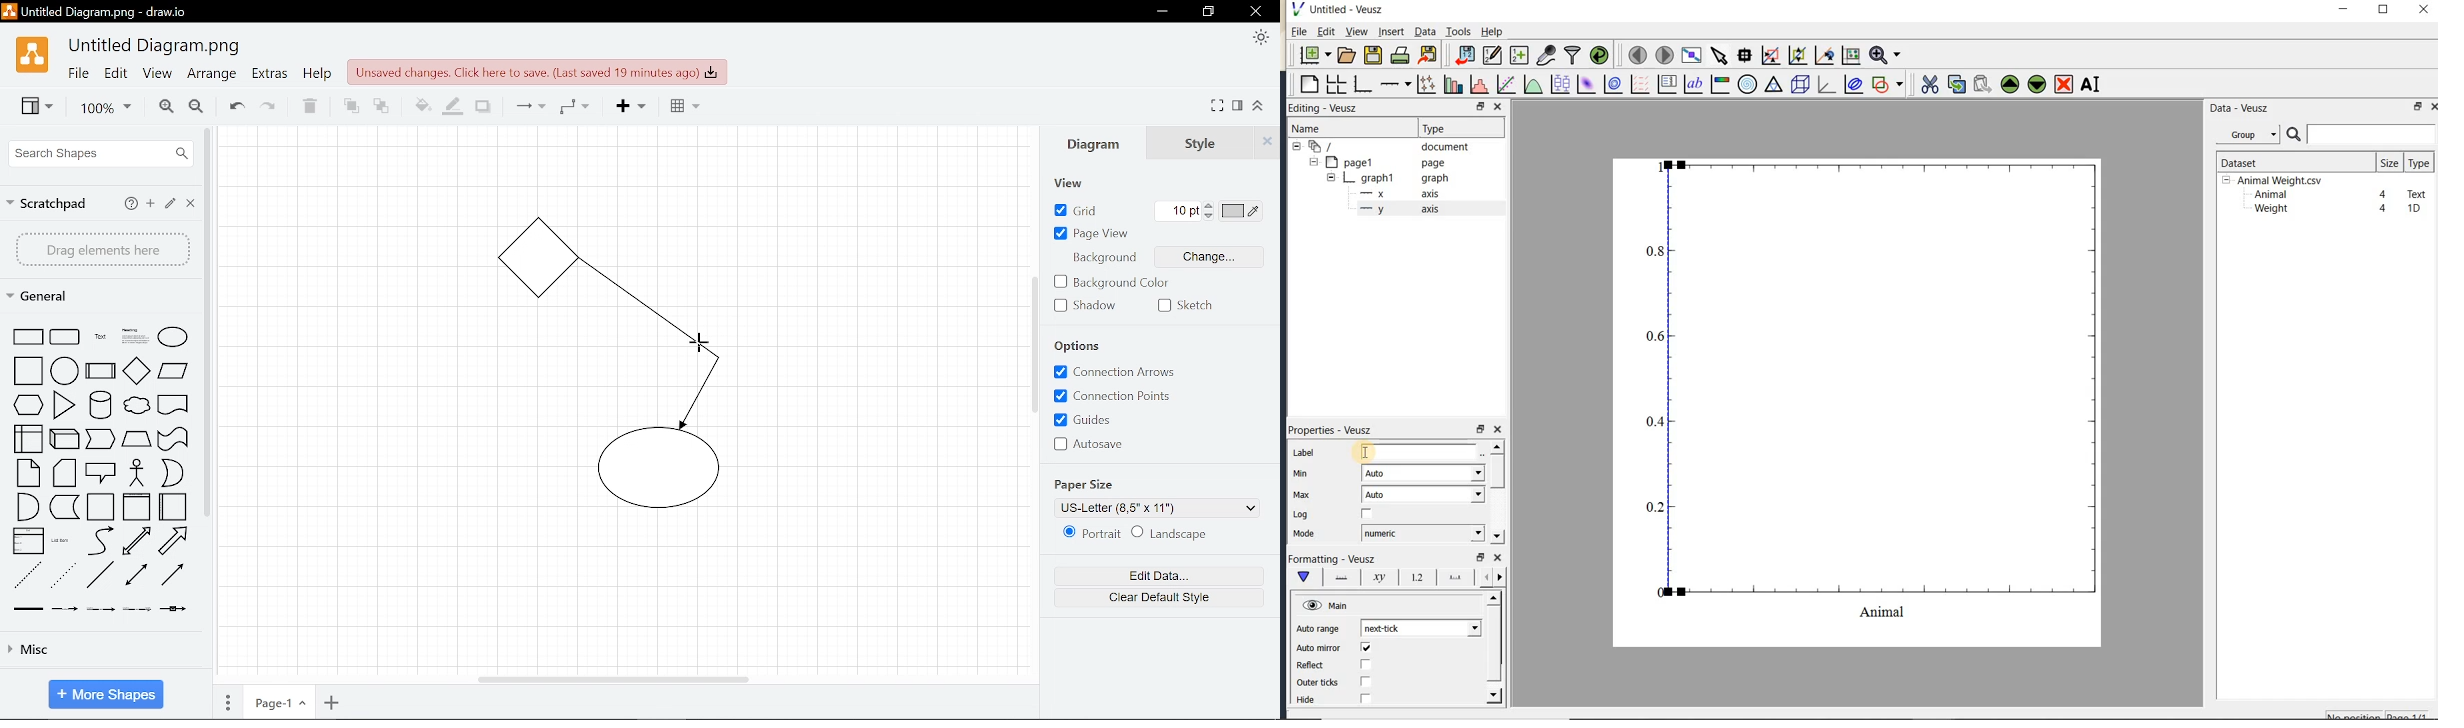  I want to click on vertical scroll bar, so click(1032, 342).